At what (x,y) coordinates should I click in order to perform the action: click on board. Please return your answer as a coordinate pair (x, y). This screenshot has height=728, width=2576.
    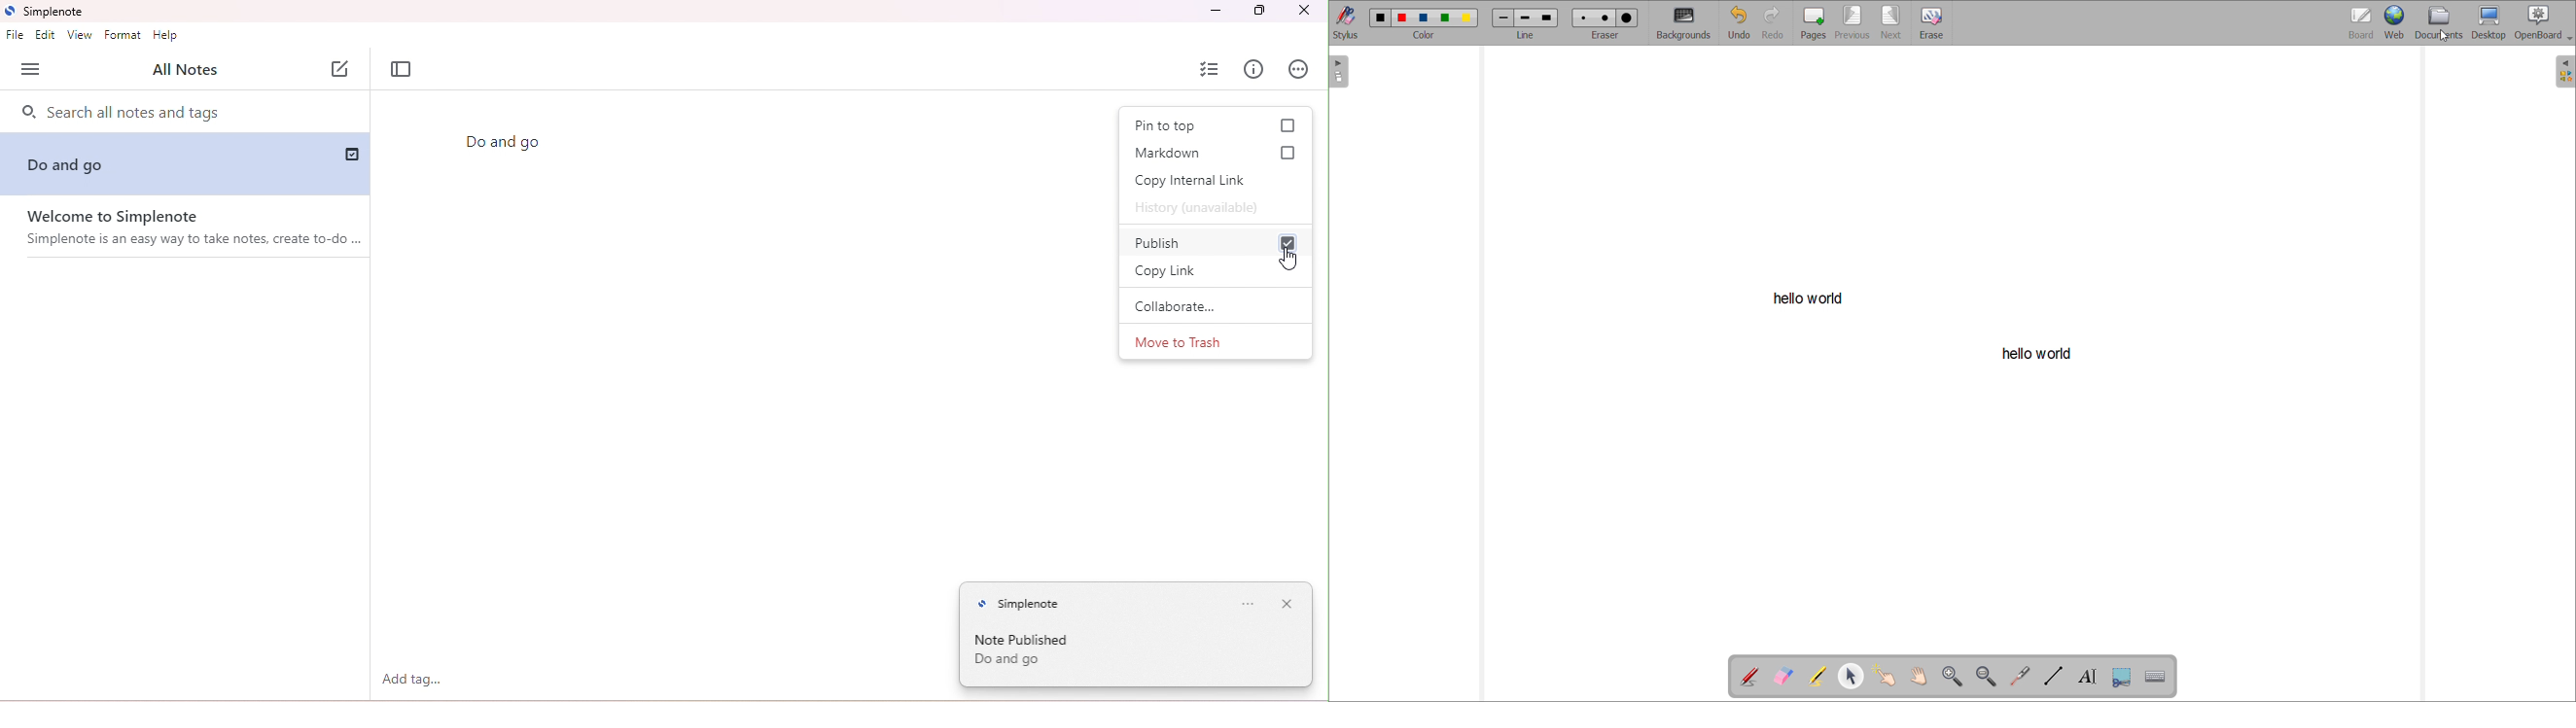
    Looking at the image, I should click on (2360, 23).